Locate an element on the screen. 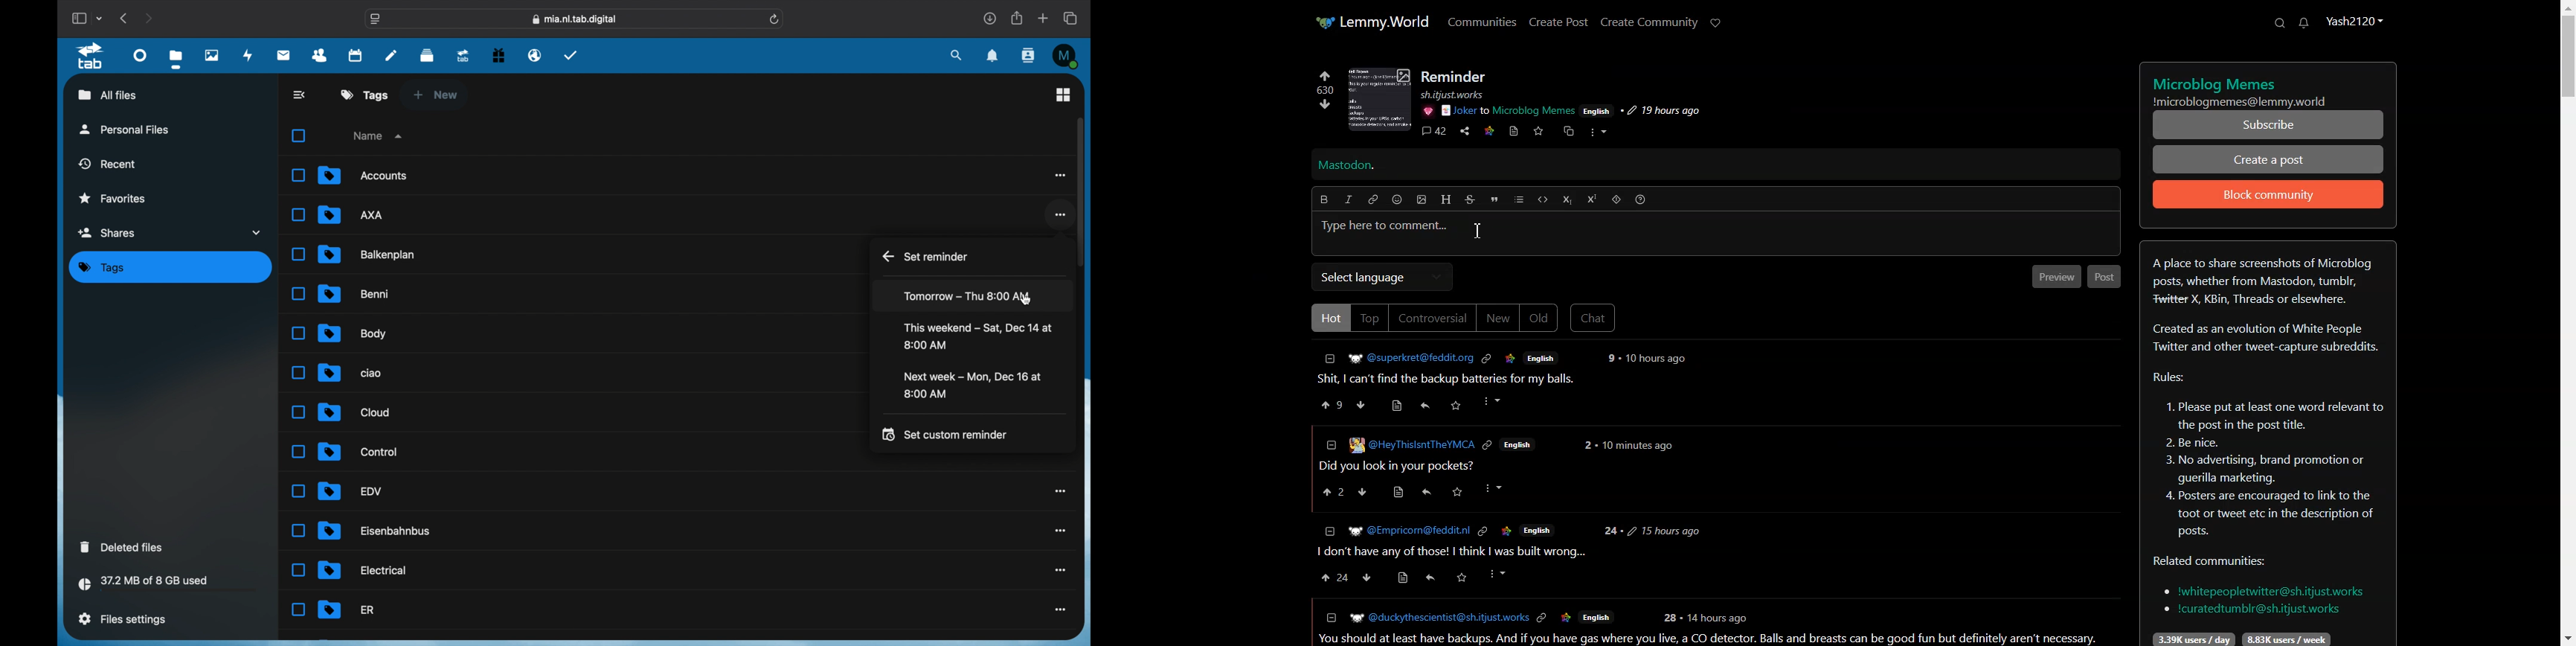 Image resolution: width=2576 pixels, height=672 pixels. Select all checkbox is located at coordinates (298, 136).